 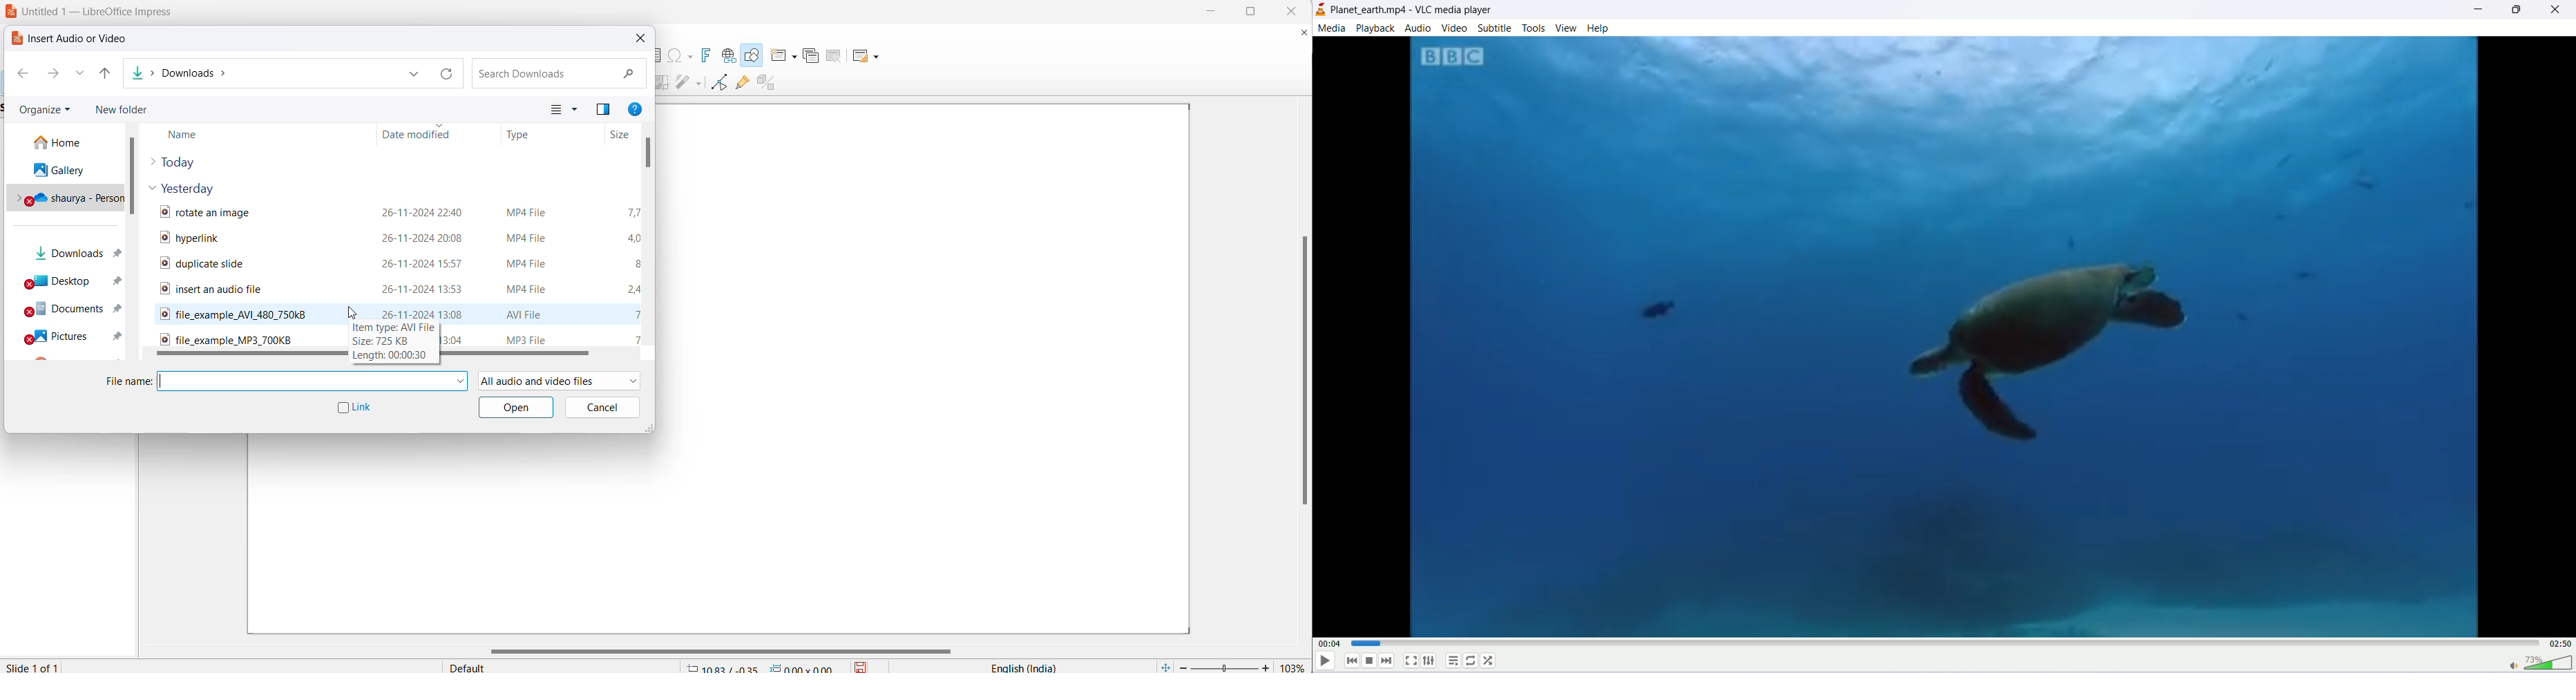 What do you see at coordinates (607, 108) in the screenshot?
I see `previous pane` at bounding box center [607, 108].